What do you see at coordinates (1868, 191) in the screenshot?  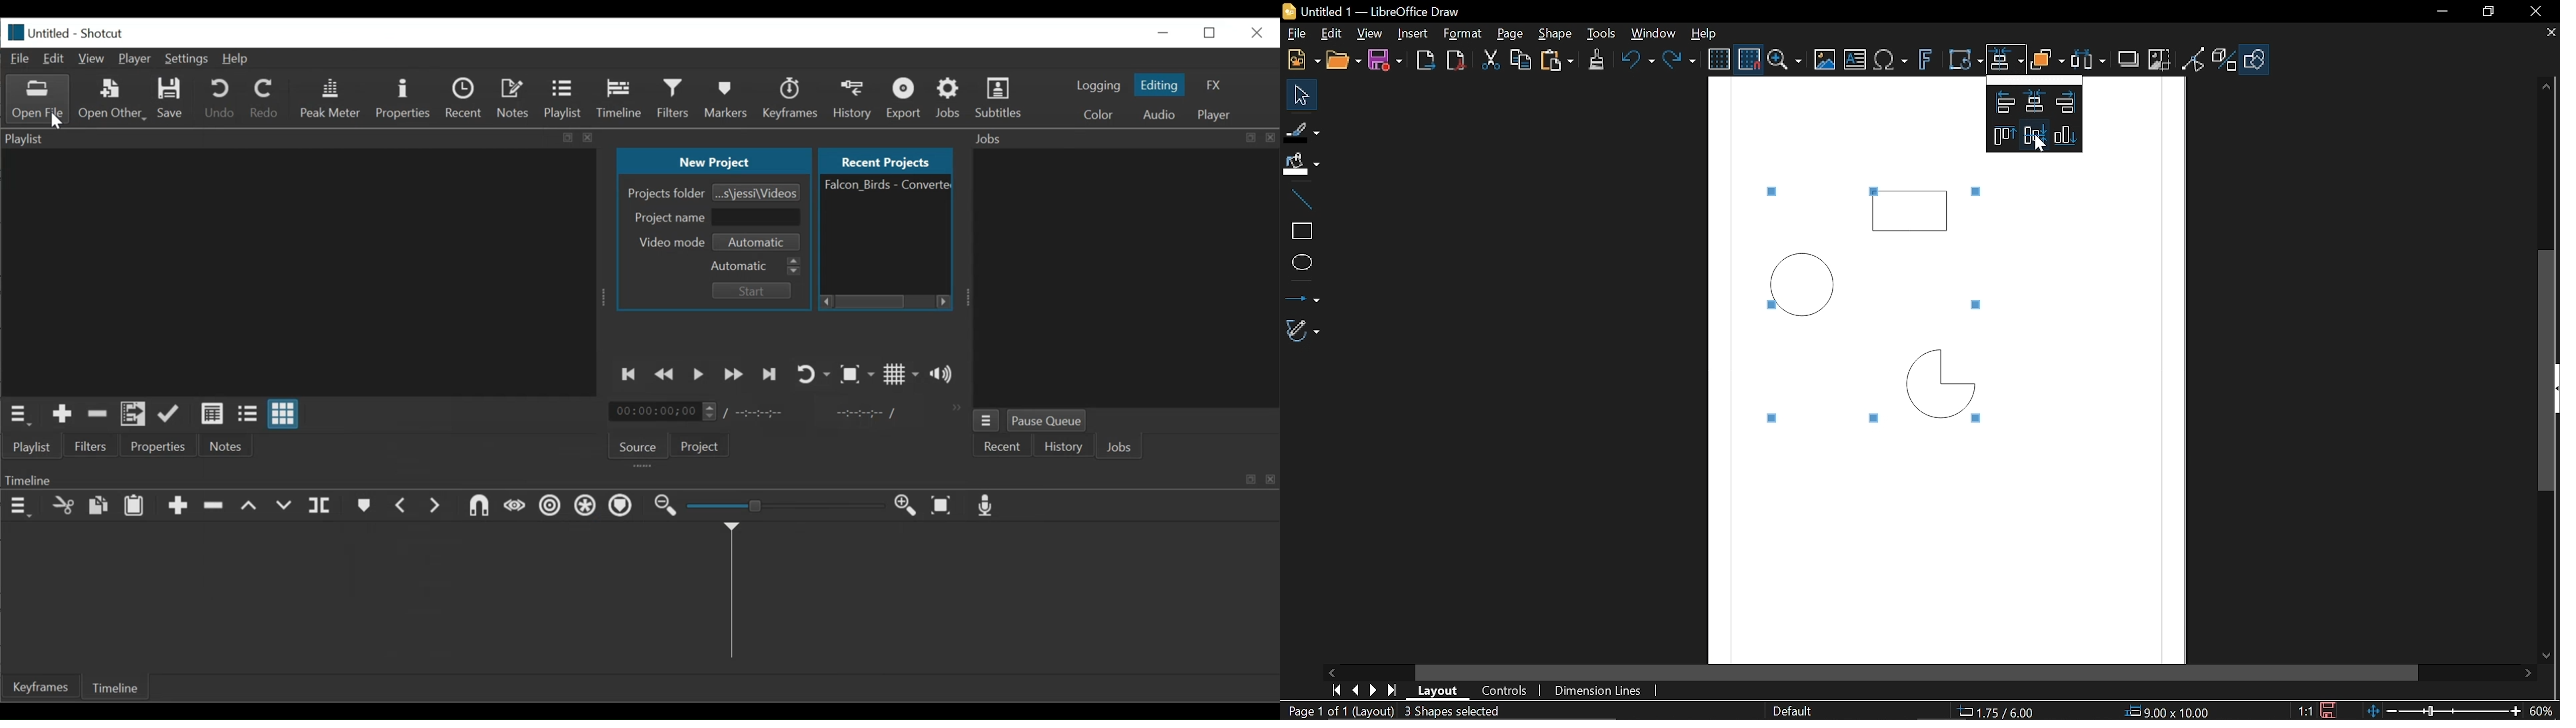 I see `Tiny square marked around the selected objects` at bounding box center [1868, 191].